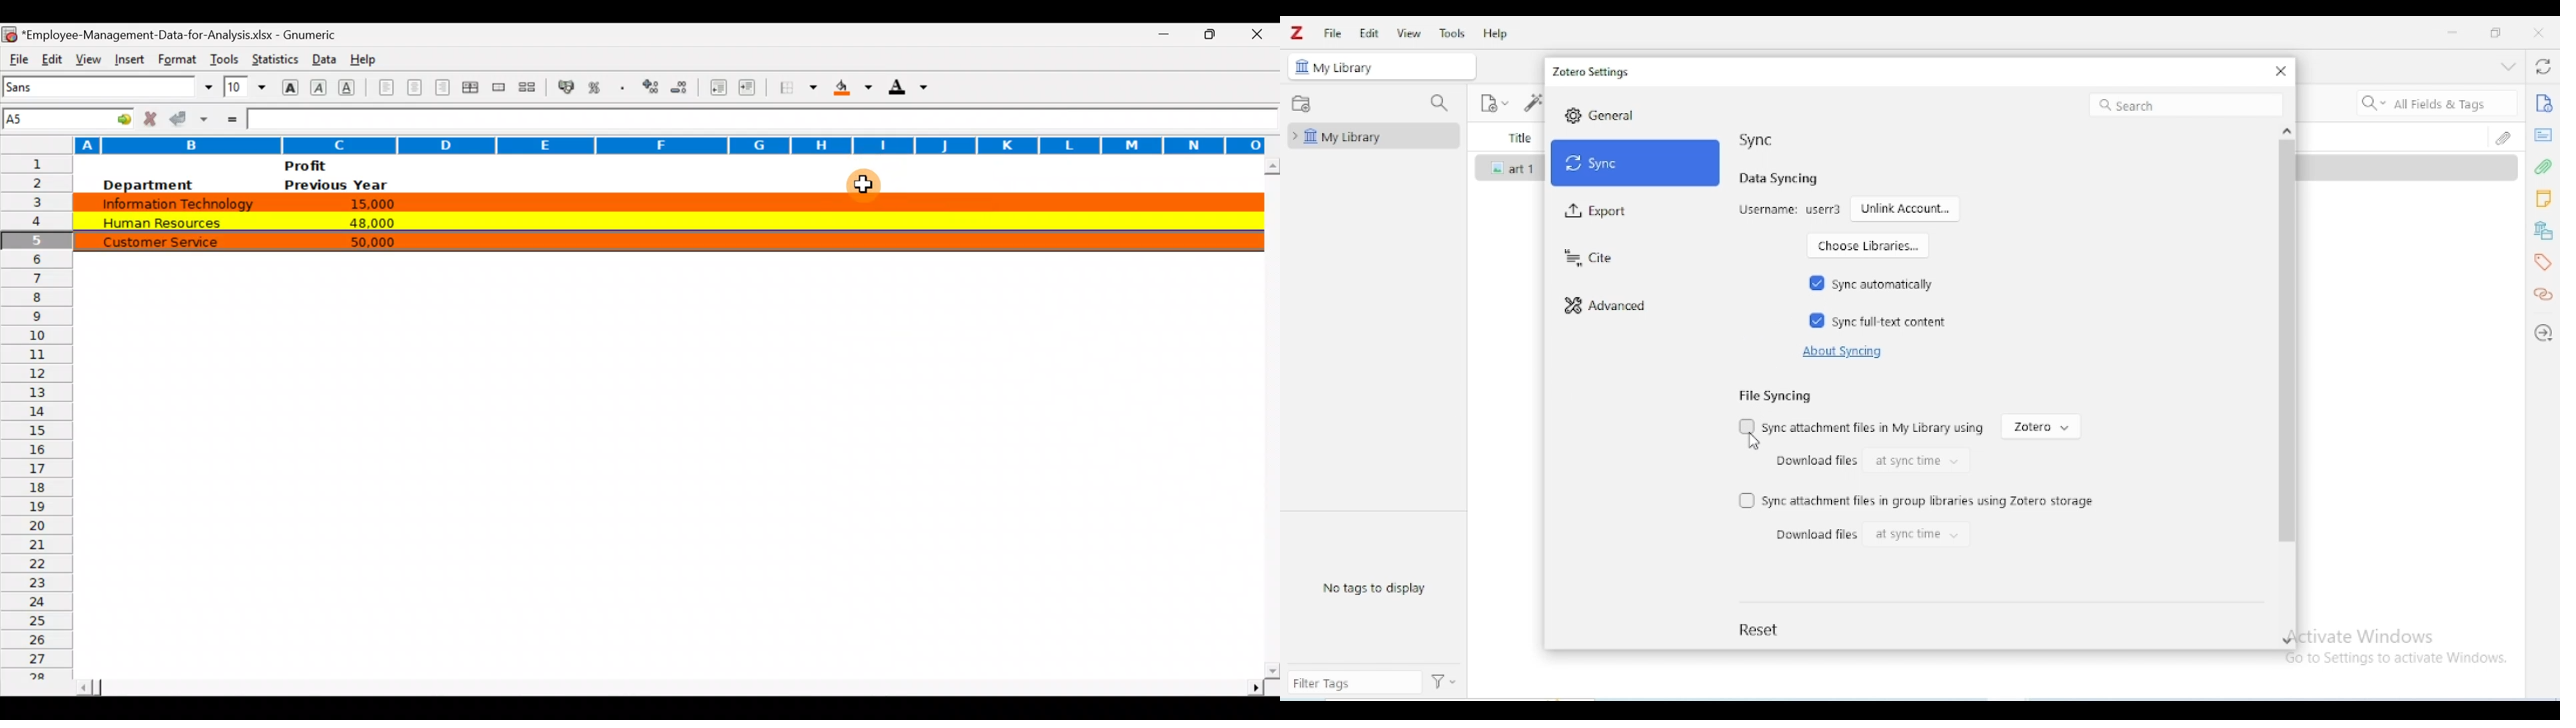 The height and width of the screenshot is (728, 2576). What do you see at coordinates (1747, 501) in the screenshot?
I see `Checkbox ` at bounding box center [1747, 501].